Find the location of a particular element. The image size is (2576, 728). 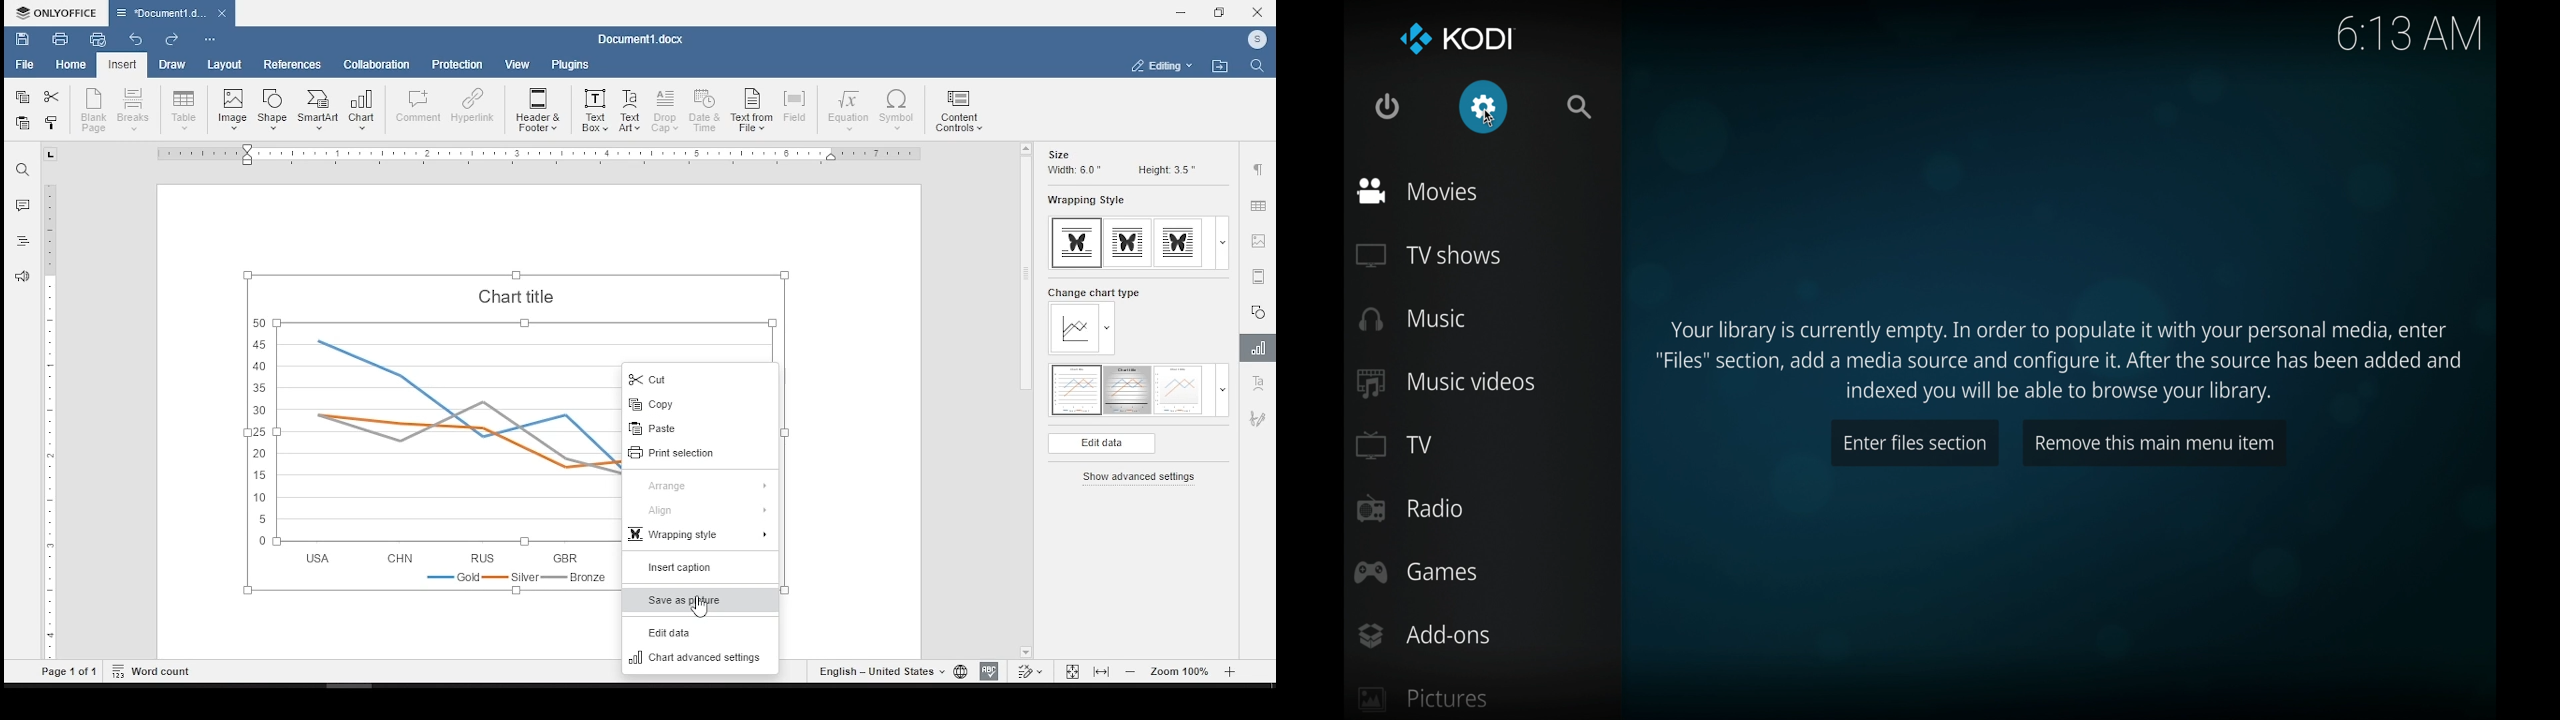

insert smartart is located at coordinates (318, 111).